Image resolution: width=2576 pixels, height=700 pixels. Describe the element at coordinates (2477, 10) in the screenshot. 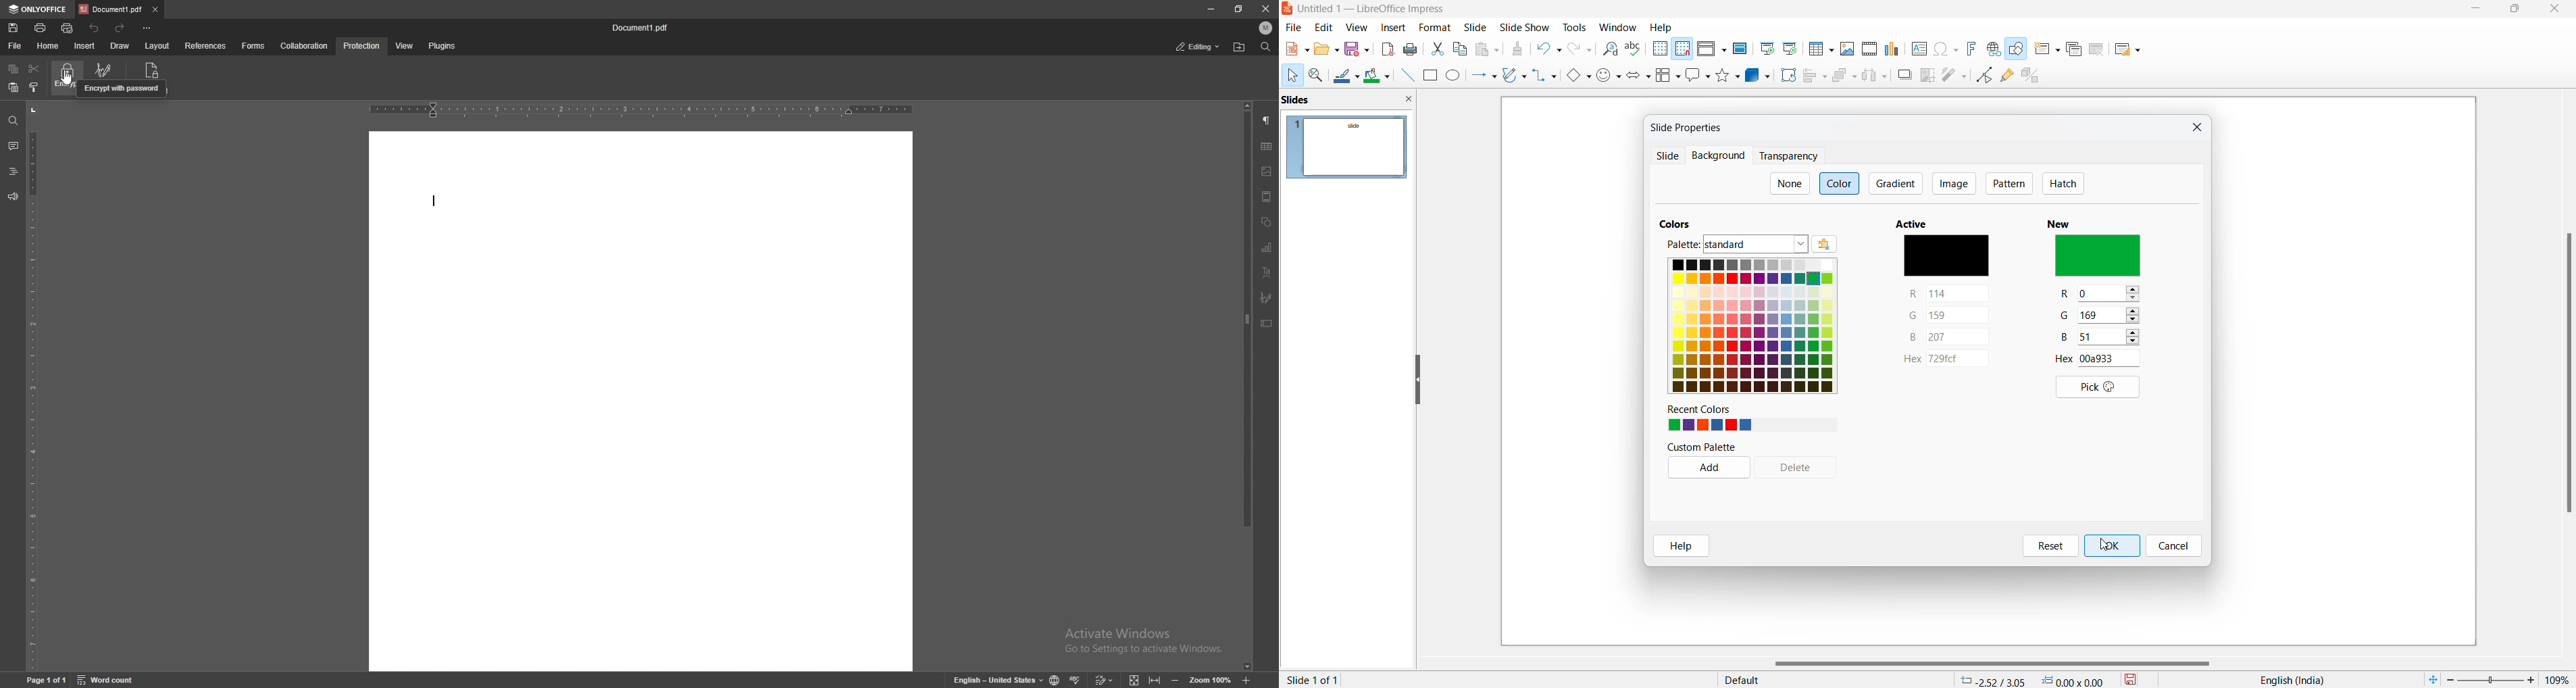

I see `close` at that location.